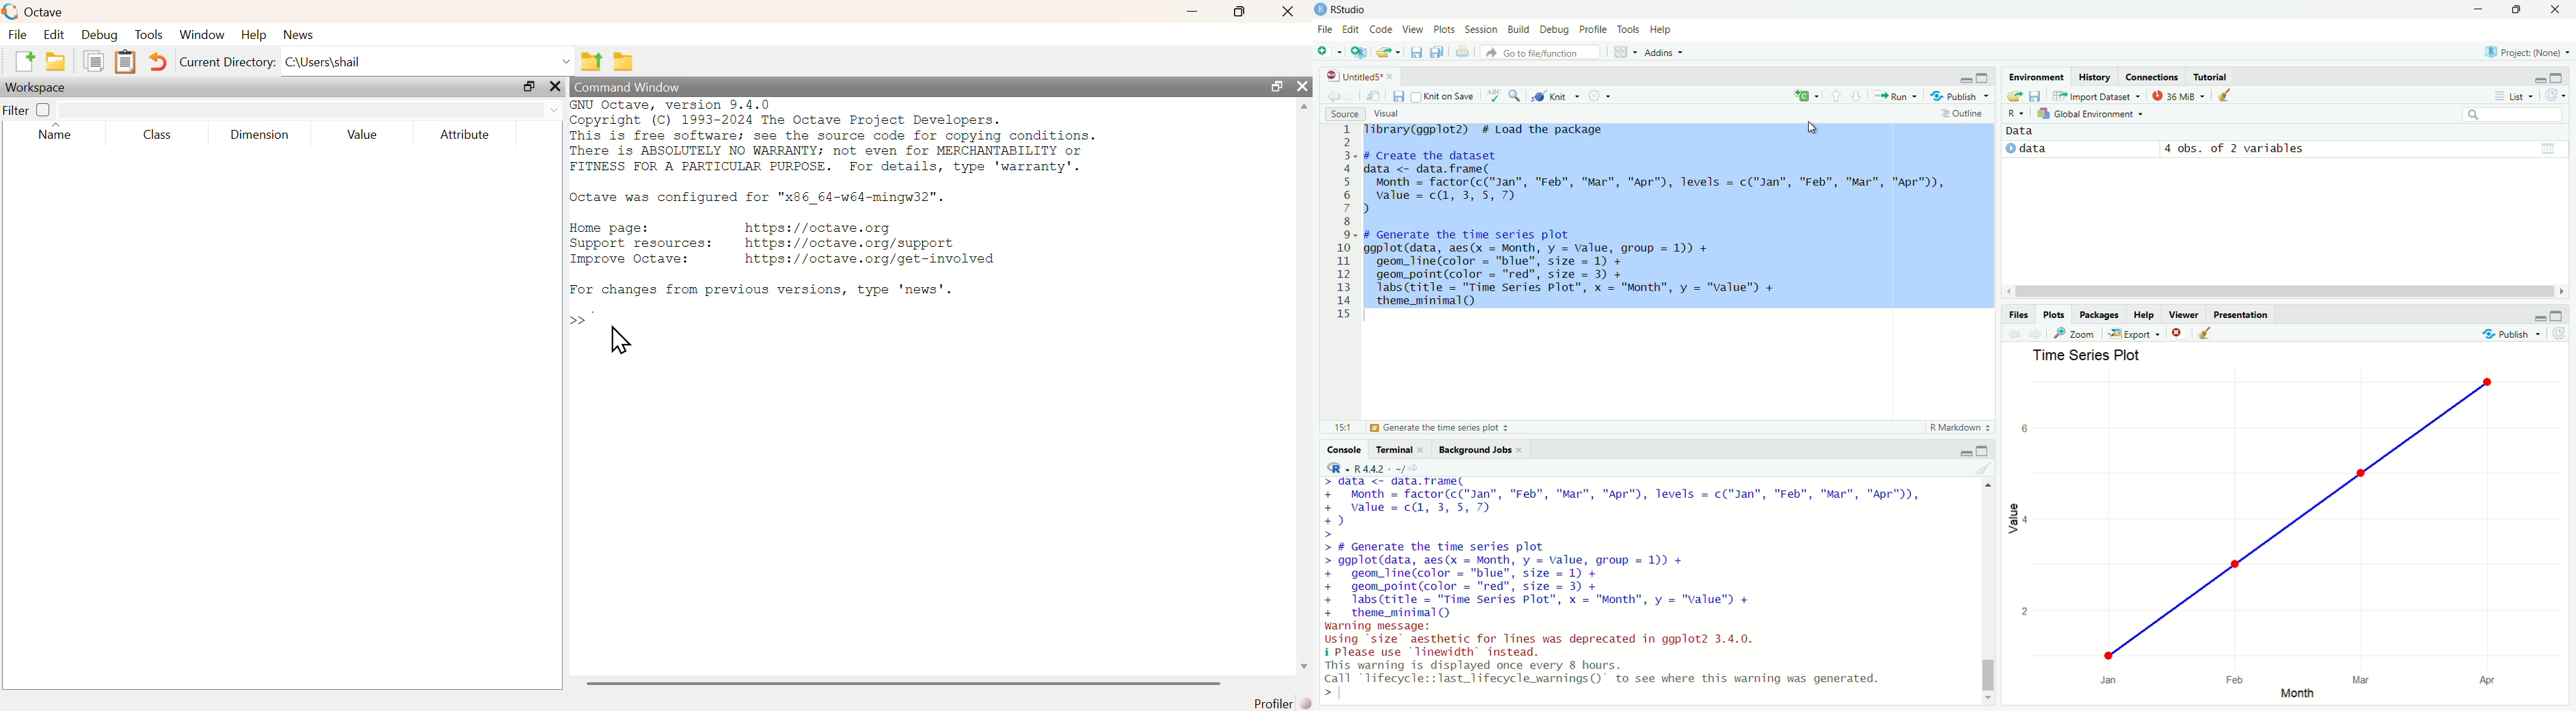  I want to click on terminal, so click(1392, 448).